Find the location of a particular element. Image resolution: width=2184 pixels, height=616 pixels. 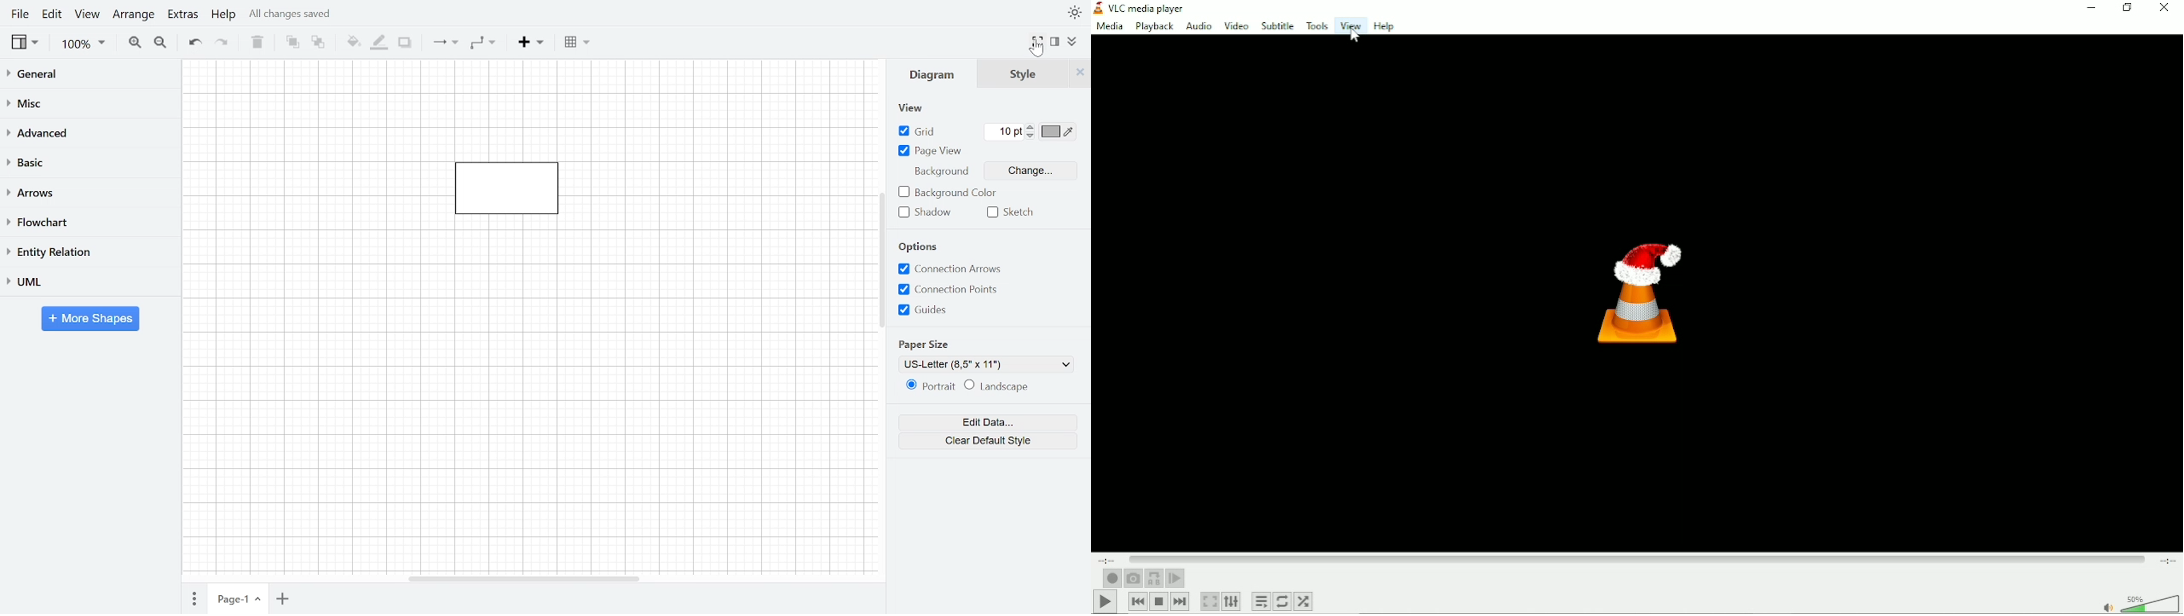

Horizontal scrollbar is located at coordinates (524, 579).